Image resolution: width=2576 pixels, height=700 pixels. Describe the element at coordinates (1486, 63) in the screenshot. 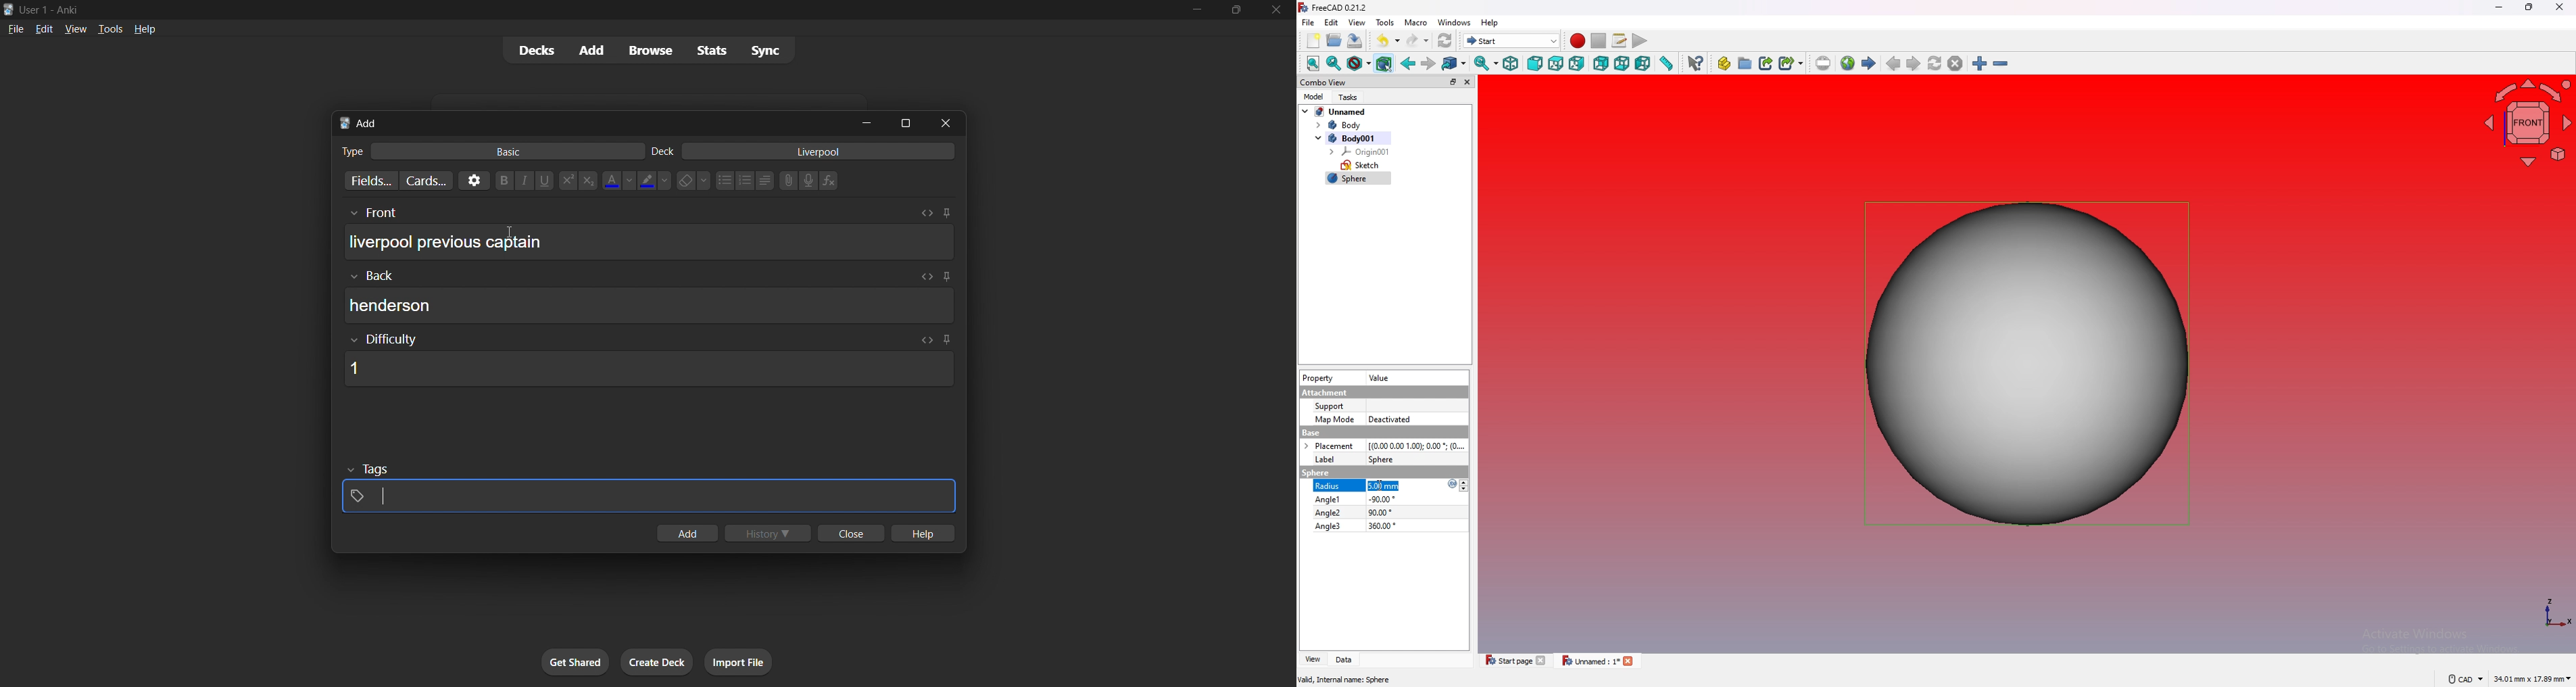

I see `sync view` at that location.